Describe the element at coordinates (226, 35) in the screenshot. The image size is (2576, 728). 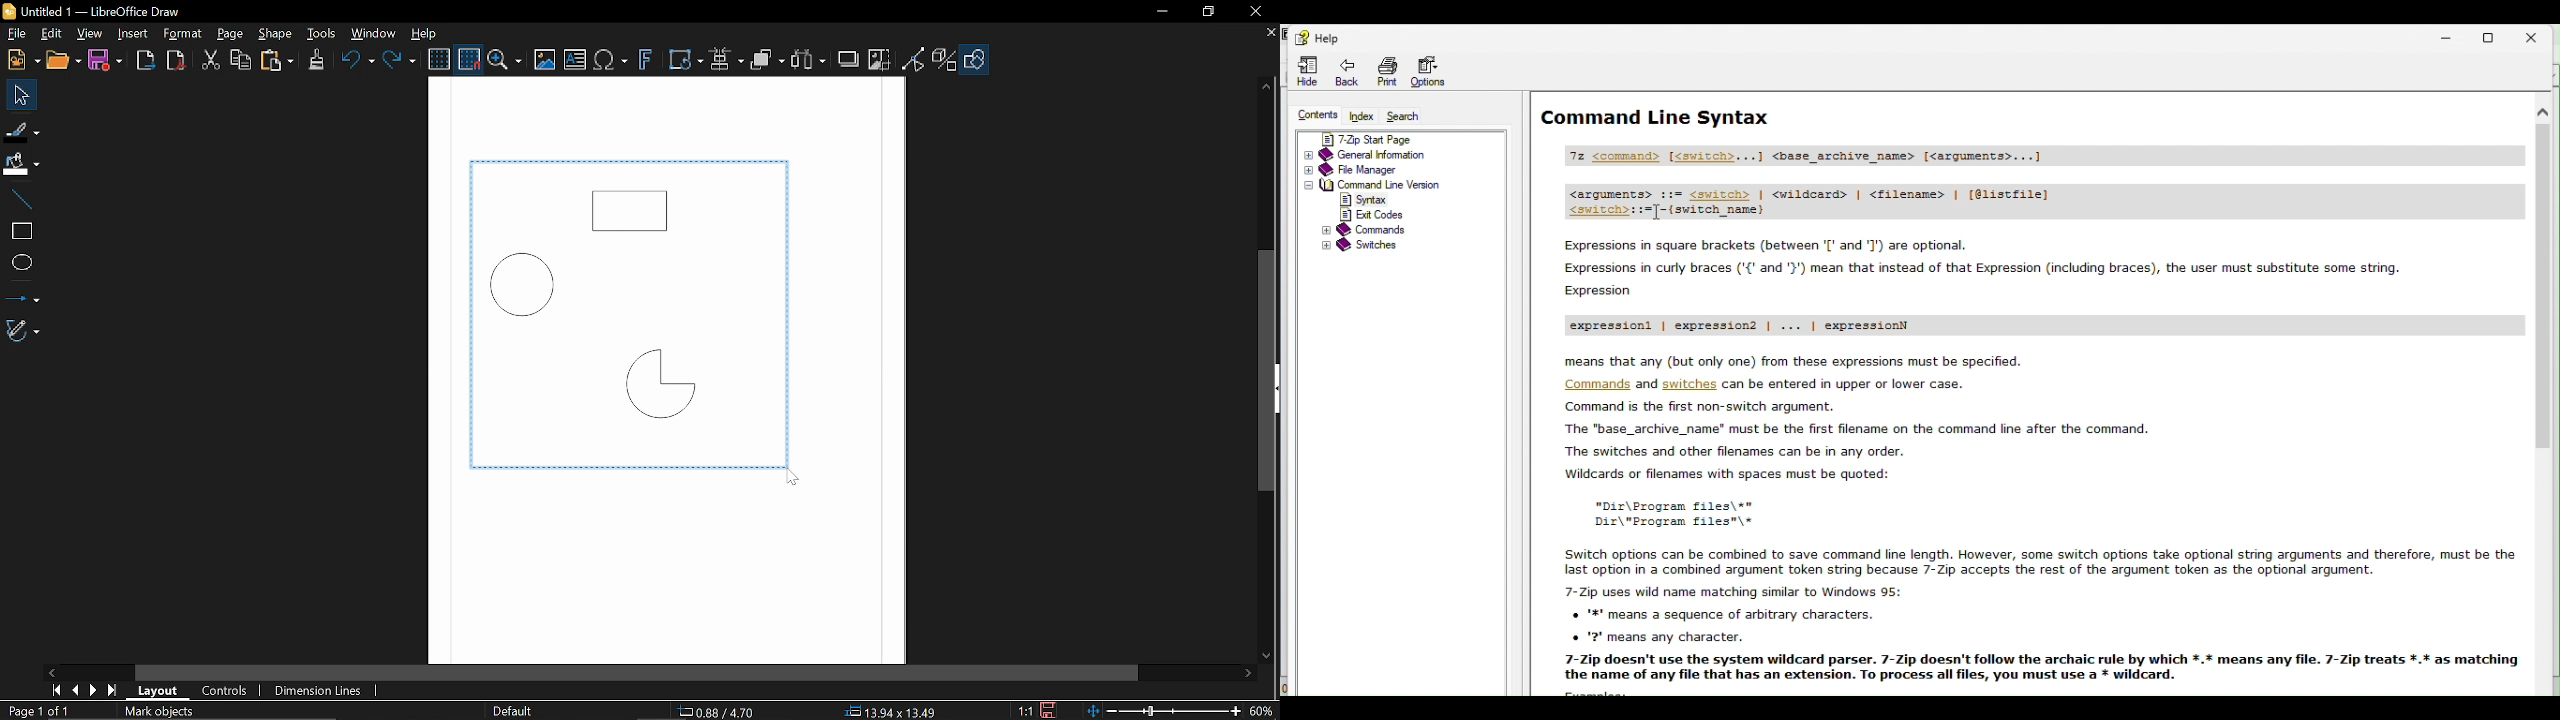
I see `Page` at that location.